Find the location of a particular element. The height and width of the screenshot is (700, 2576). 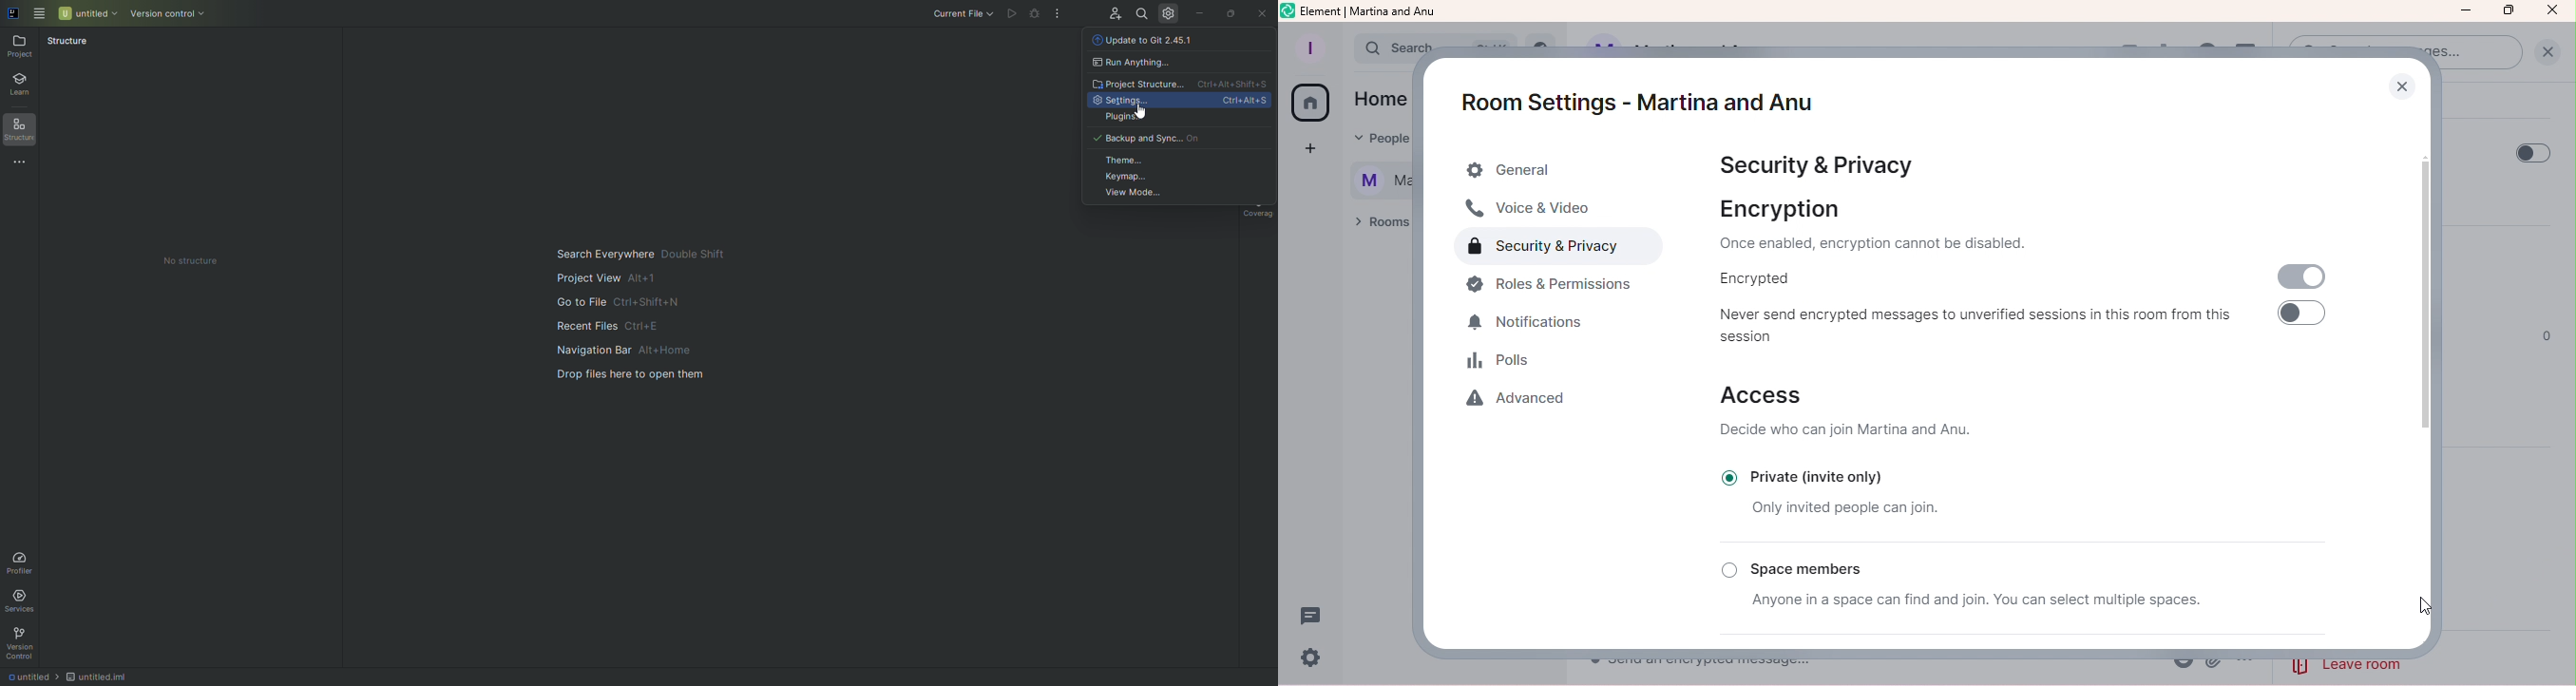

anyone in a space can find and join. You can select multiple spaces is located at coordinates (1966, 600).